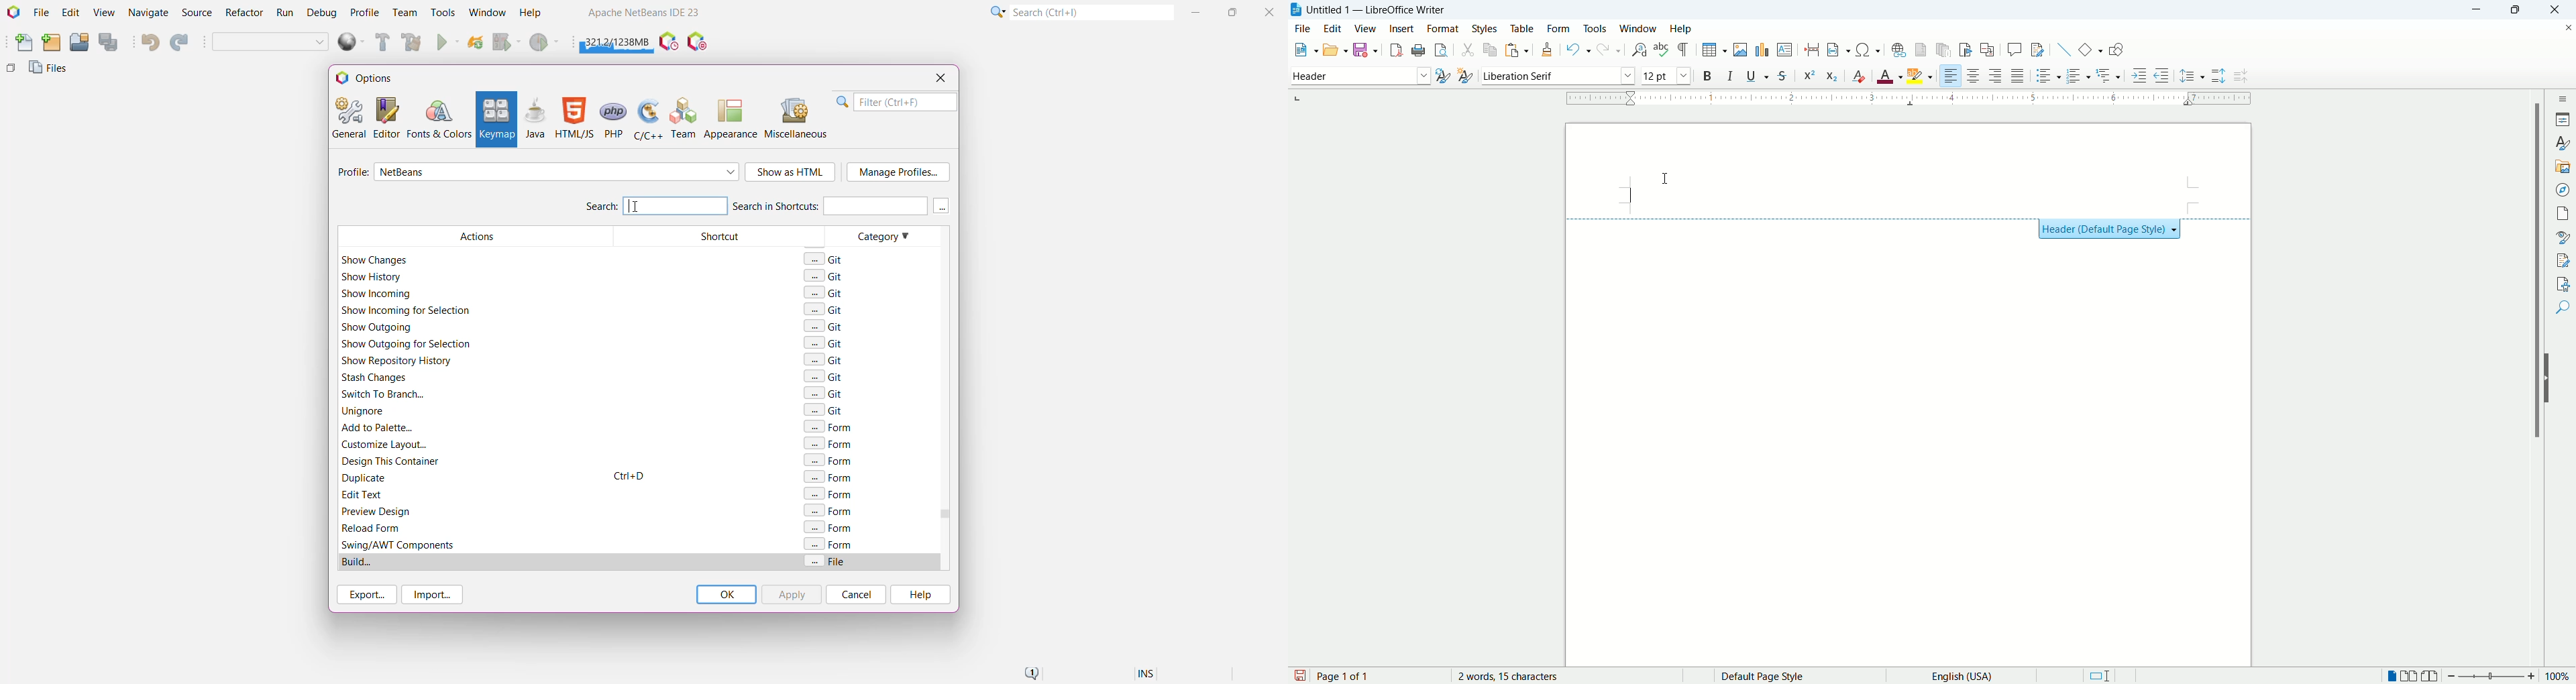 This screenshot has height=700, width=2576. I want to click on insert line, so click(2065, 49).